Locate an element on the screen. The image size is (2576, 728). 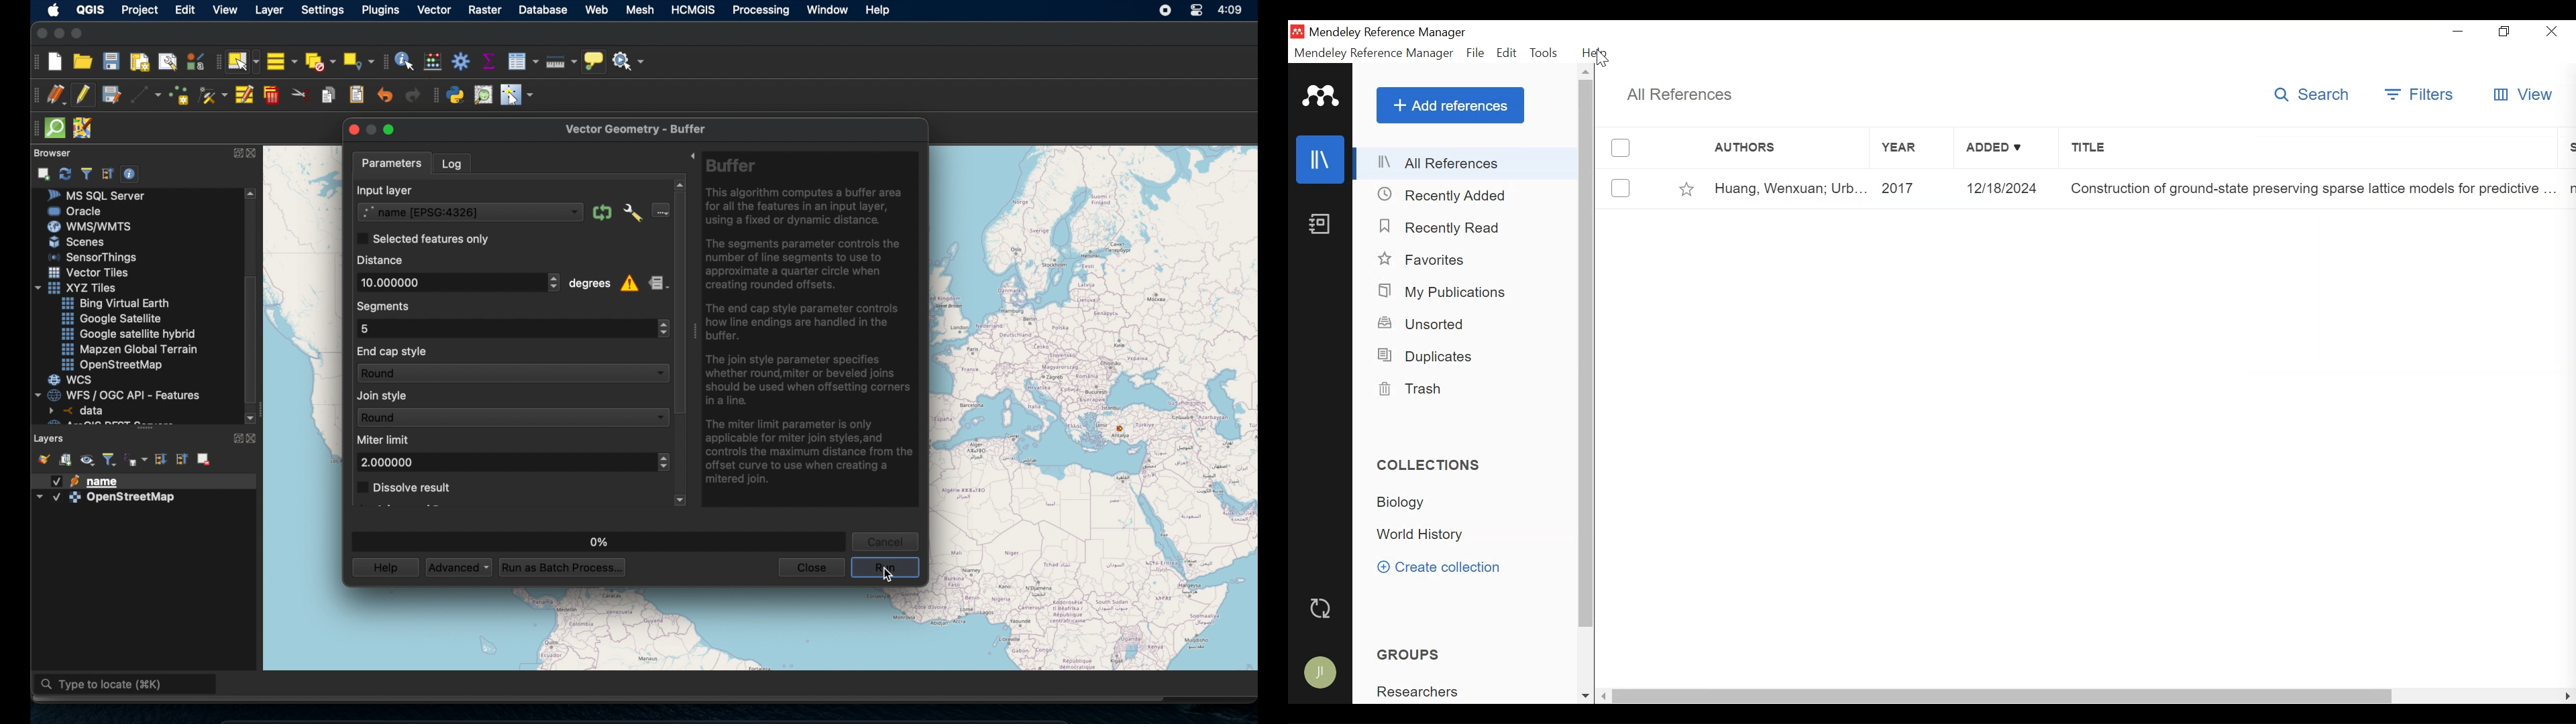
All References is located at coordinates (1466, 163).